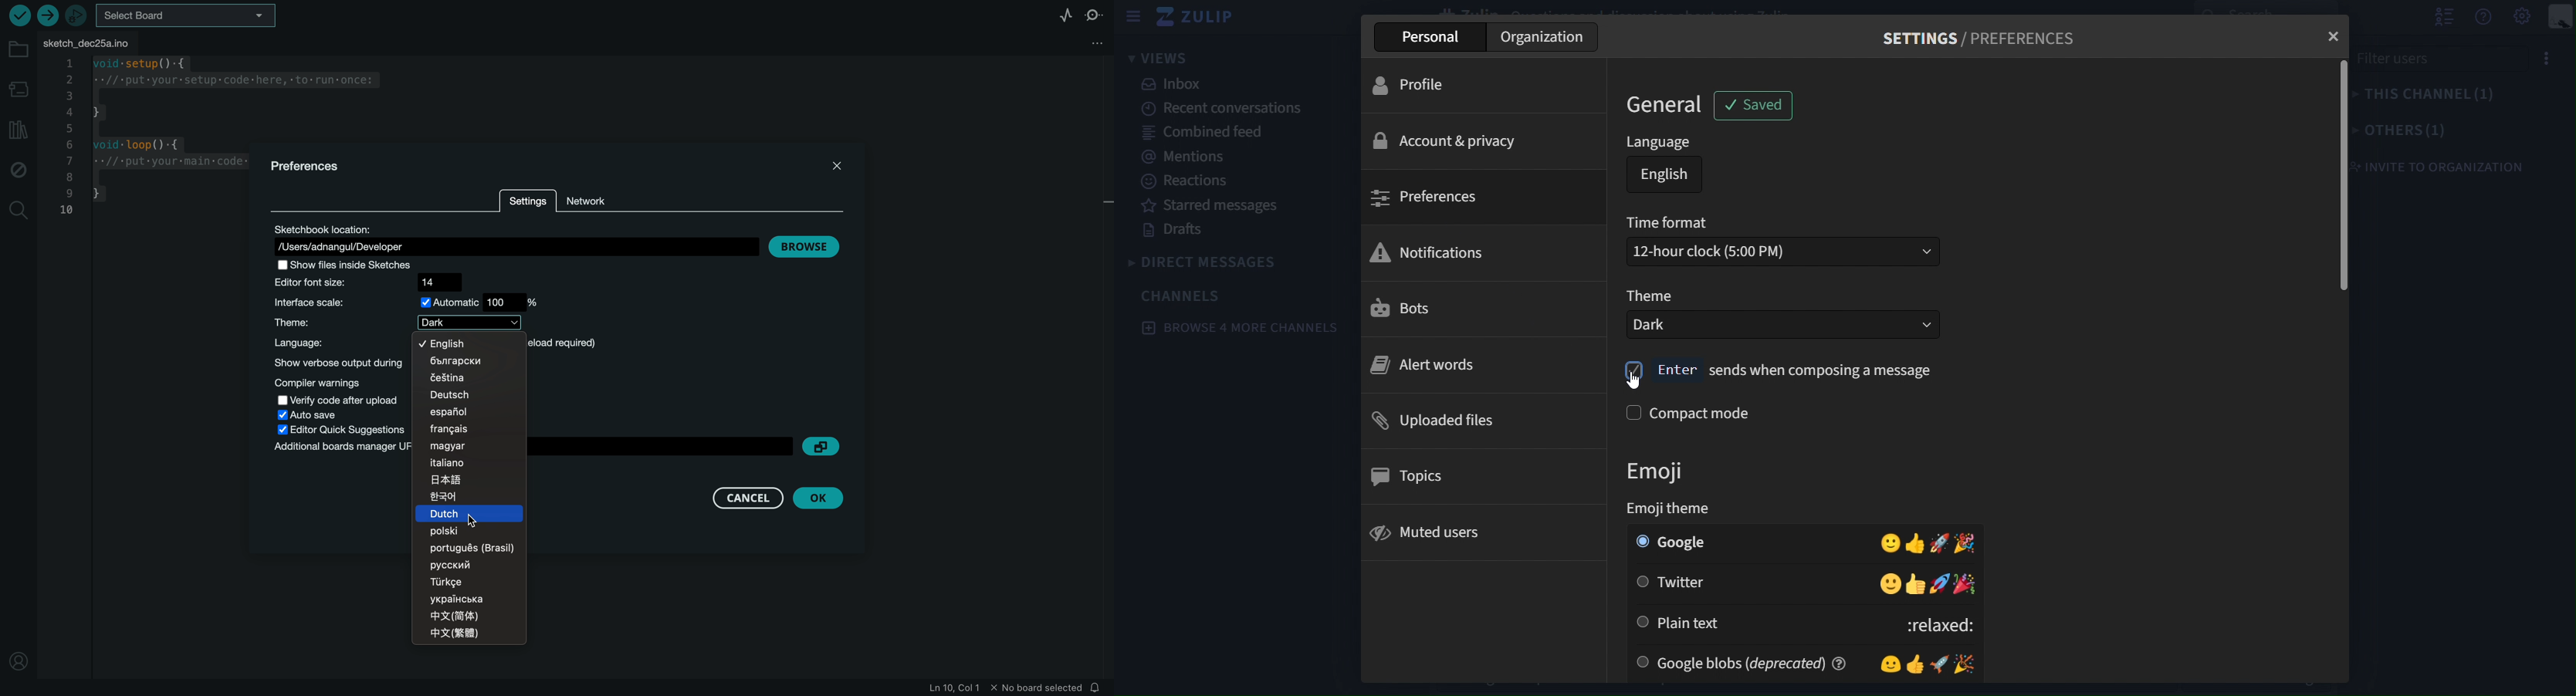 The width and height of the screenshot is (2576, 700). I want to click on filter users, so click(2445, 58).